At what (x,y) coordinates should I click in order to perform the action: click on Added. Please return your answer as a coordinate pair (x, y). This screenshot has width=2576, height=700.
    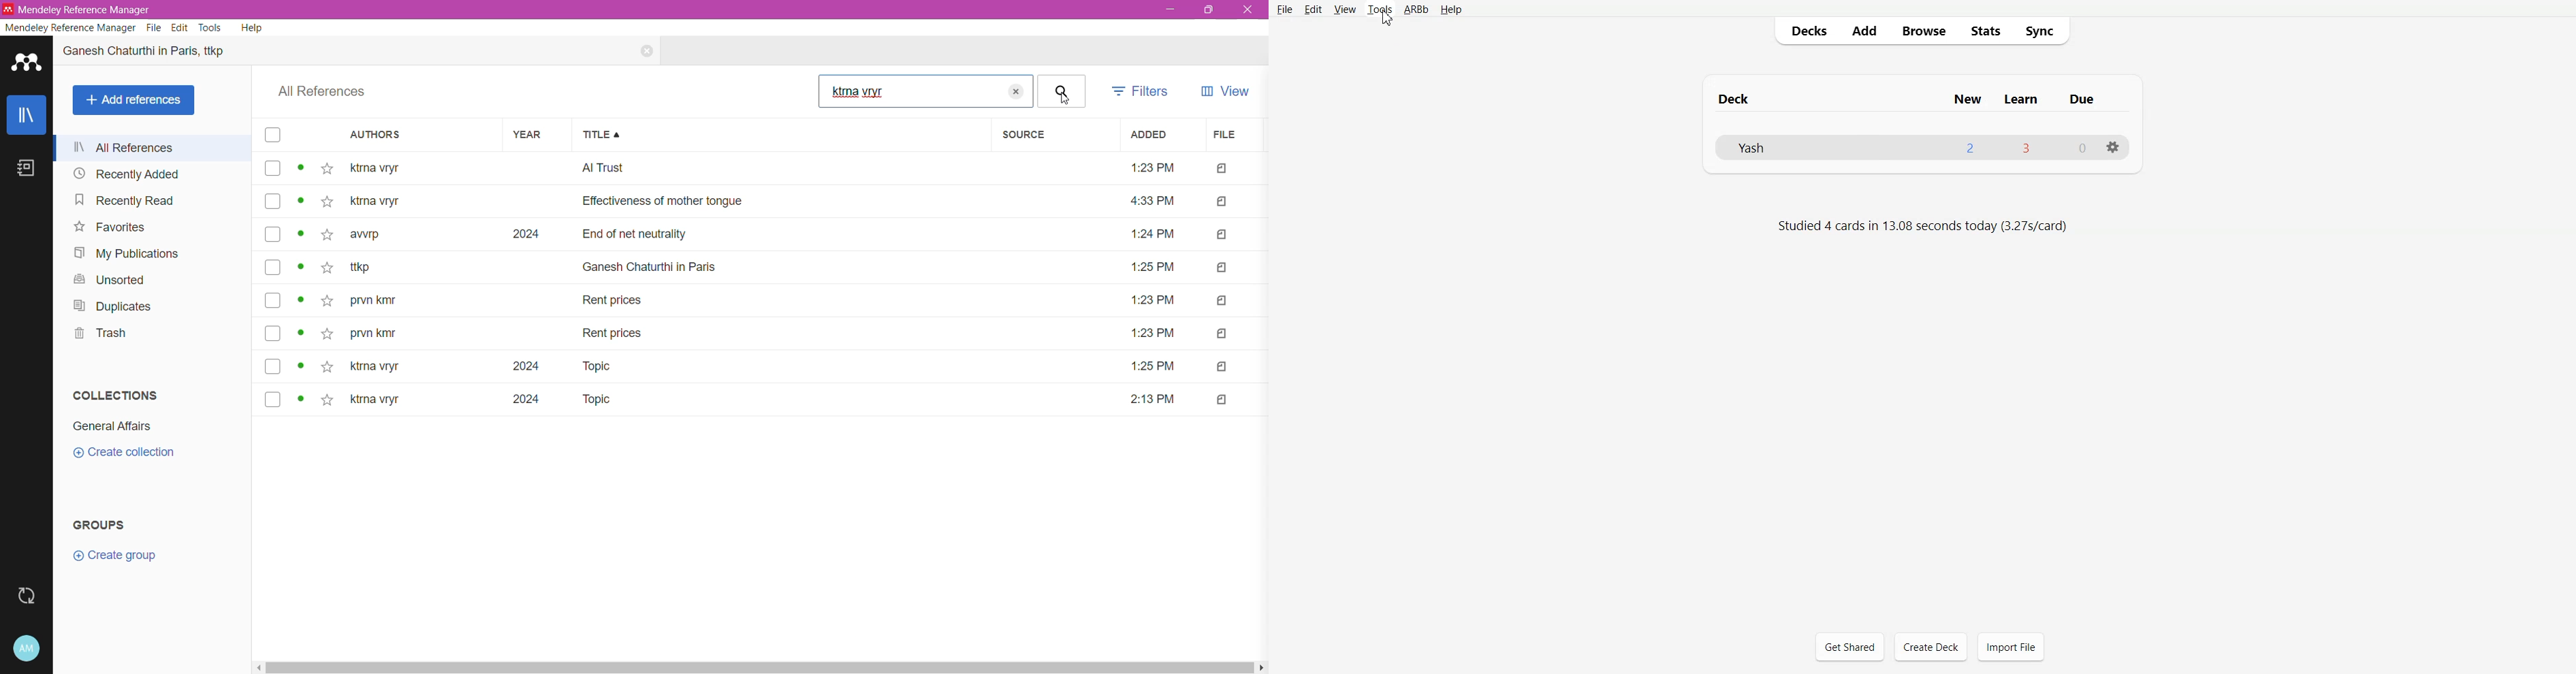
    Looking at the image, I should click on (1159, 135).